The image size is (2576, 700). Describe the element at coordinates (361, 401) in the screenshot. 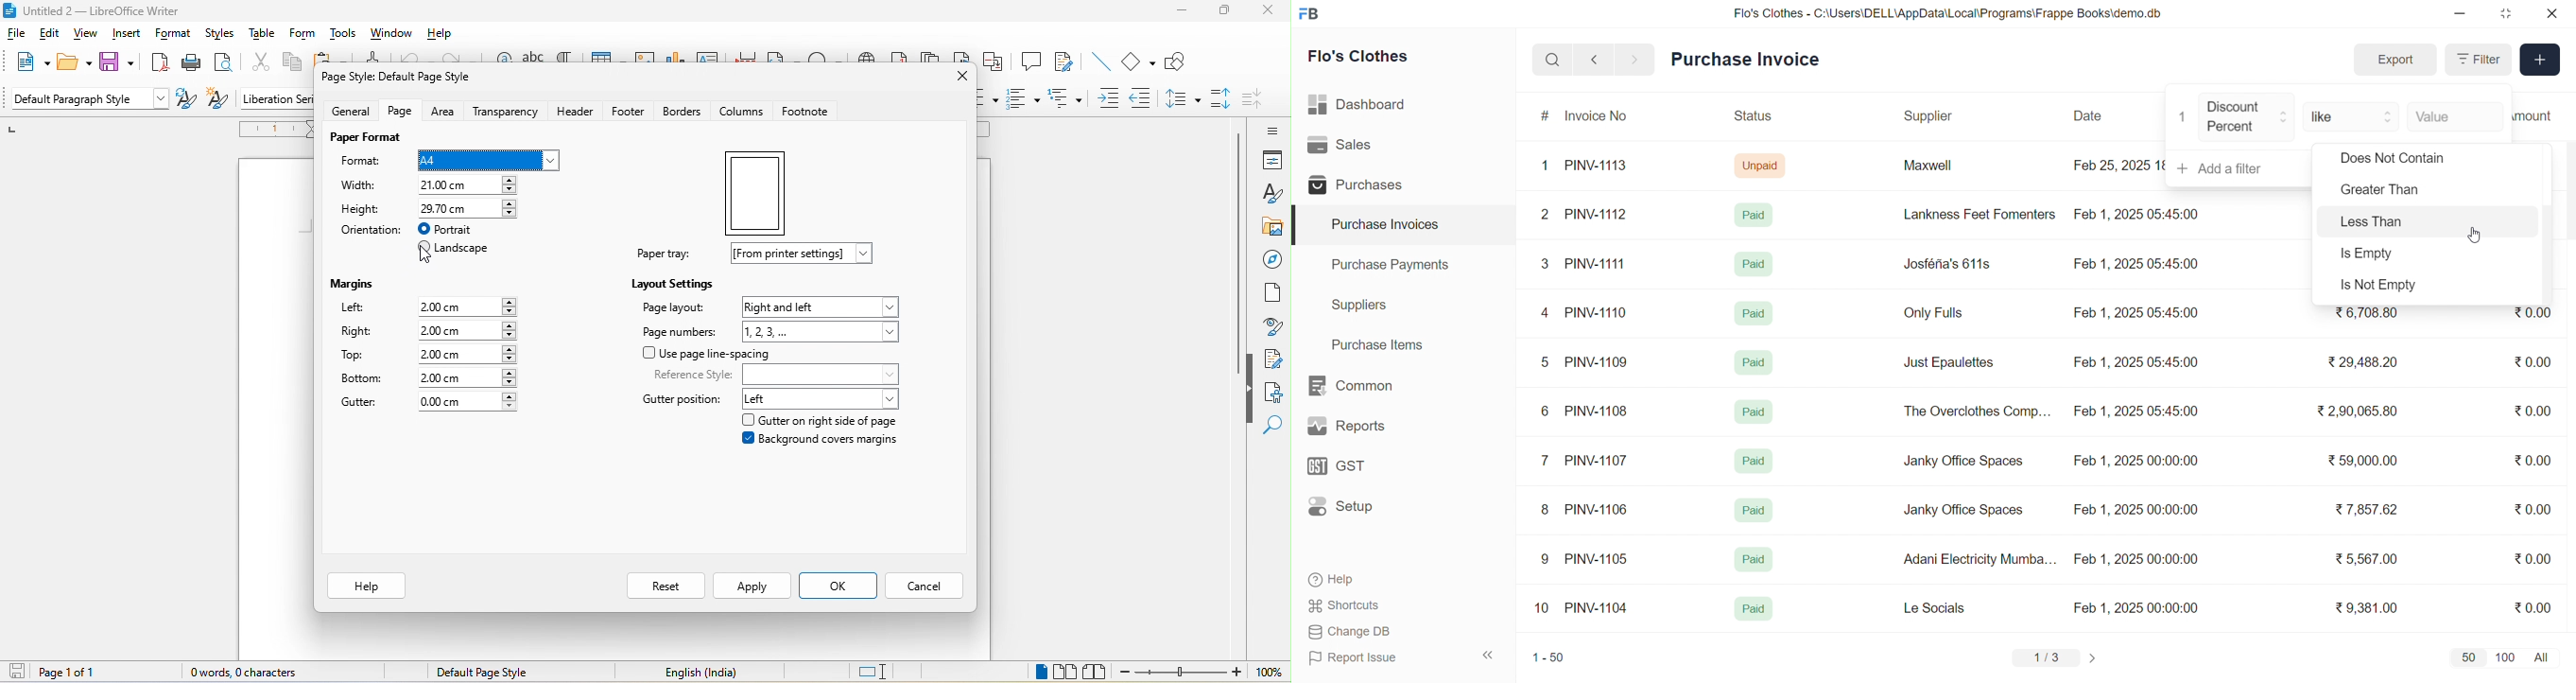

I see `gutter` at that location.